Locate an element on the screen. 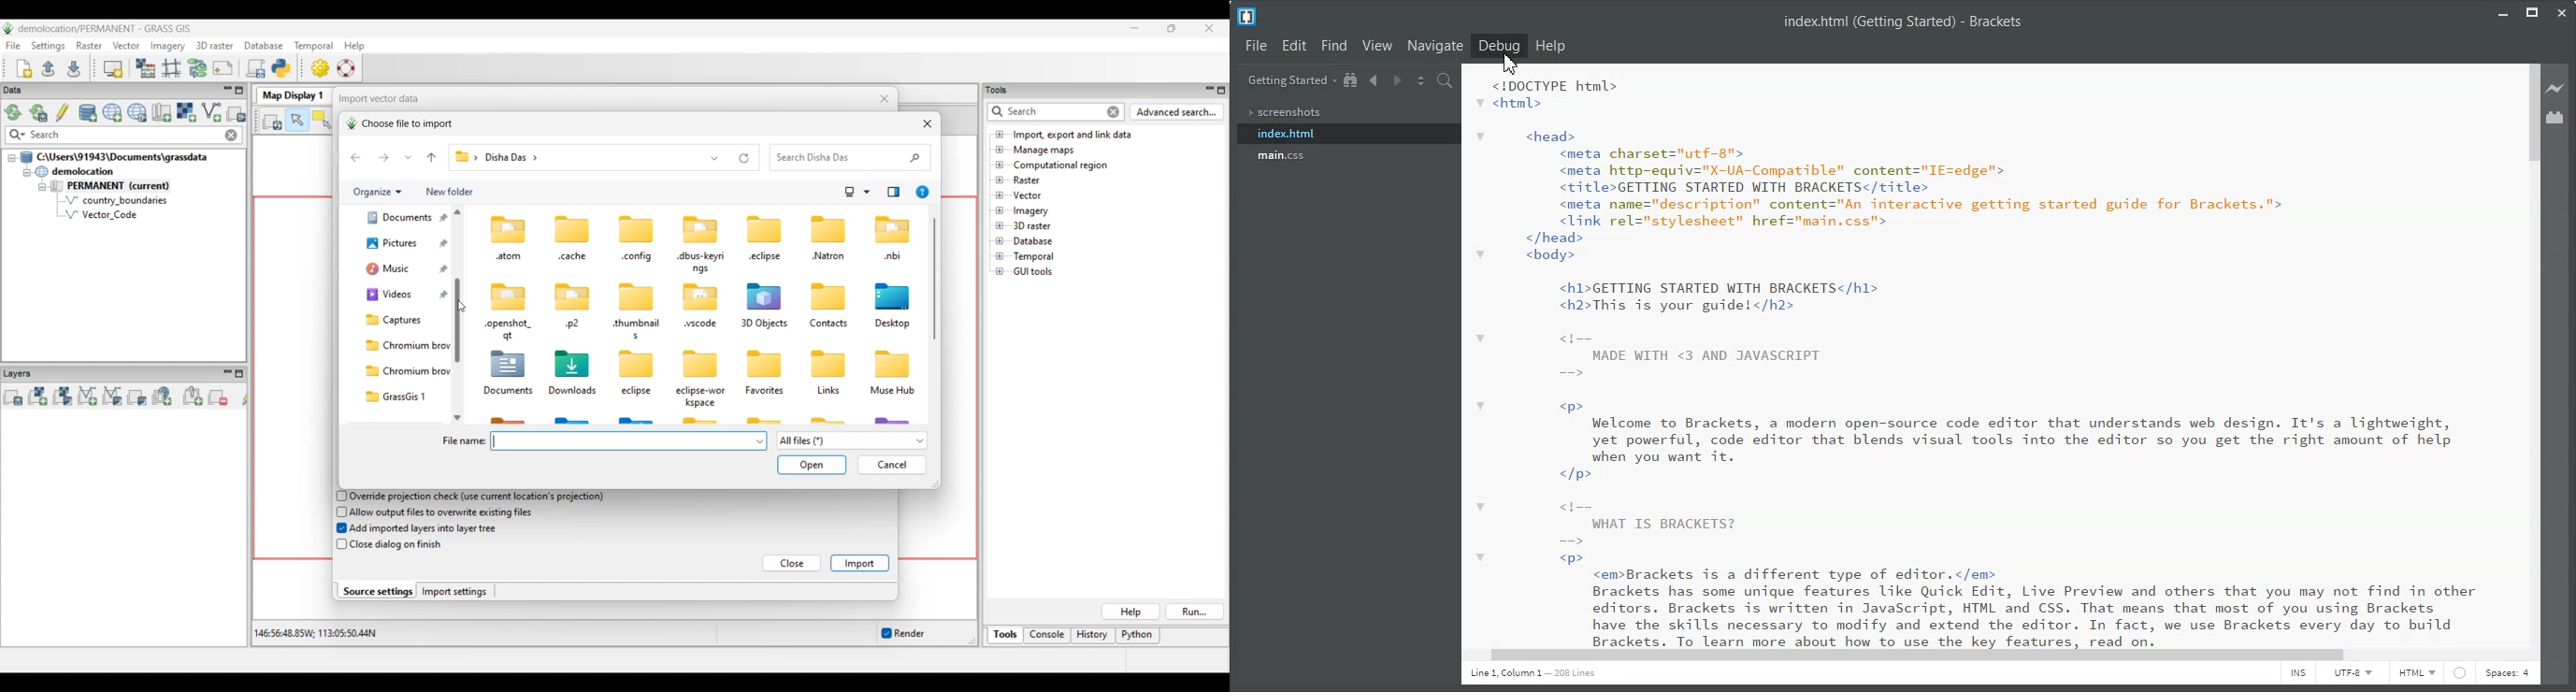  circle is located at coordinates (2462, 675).